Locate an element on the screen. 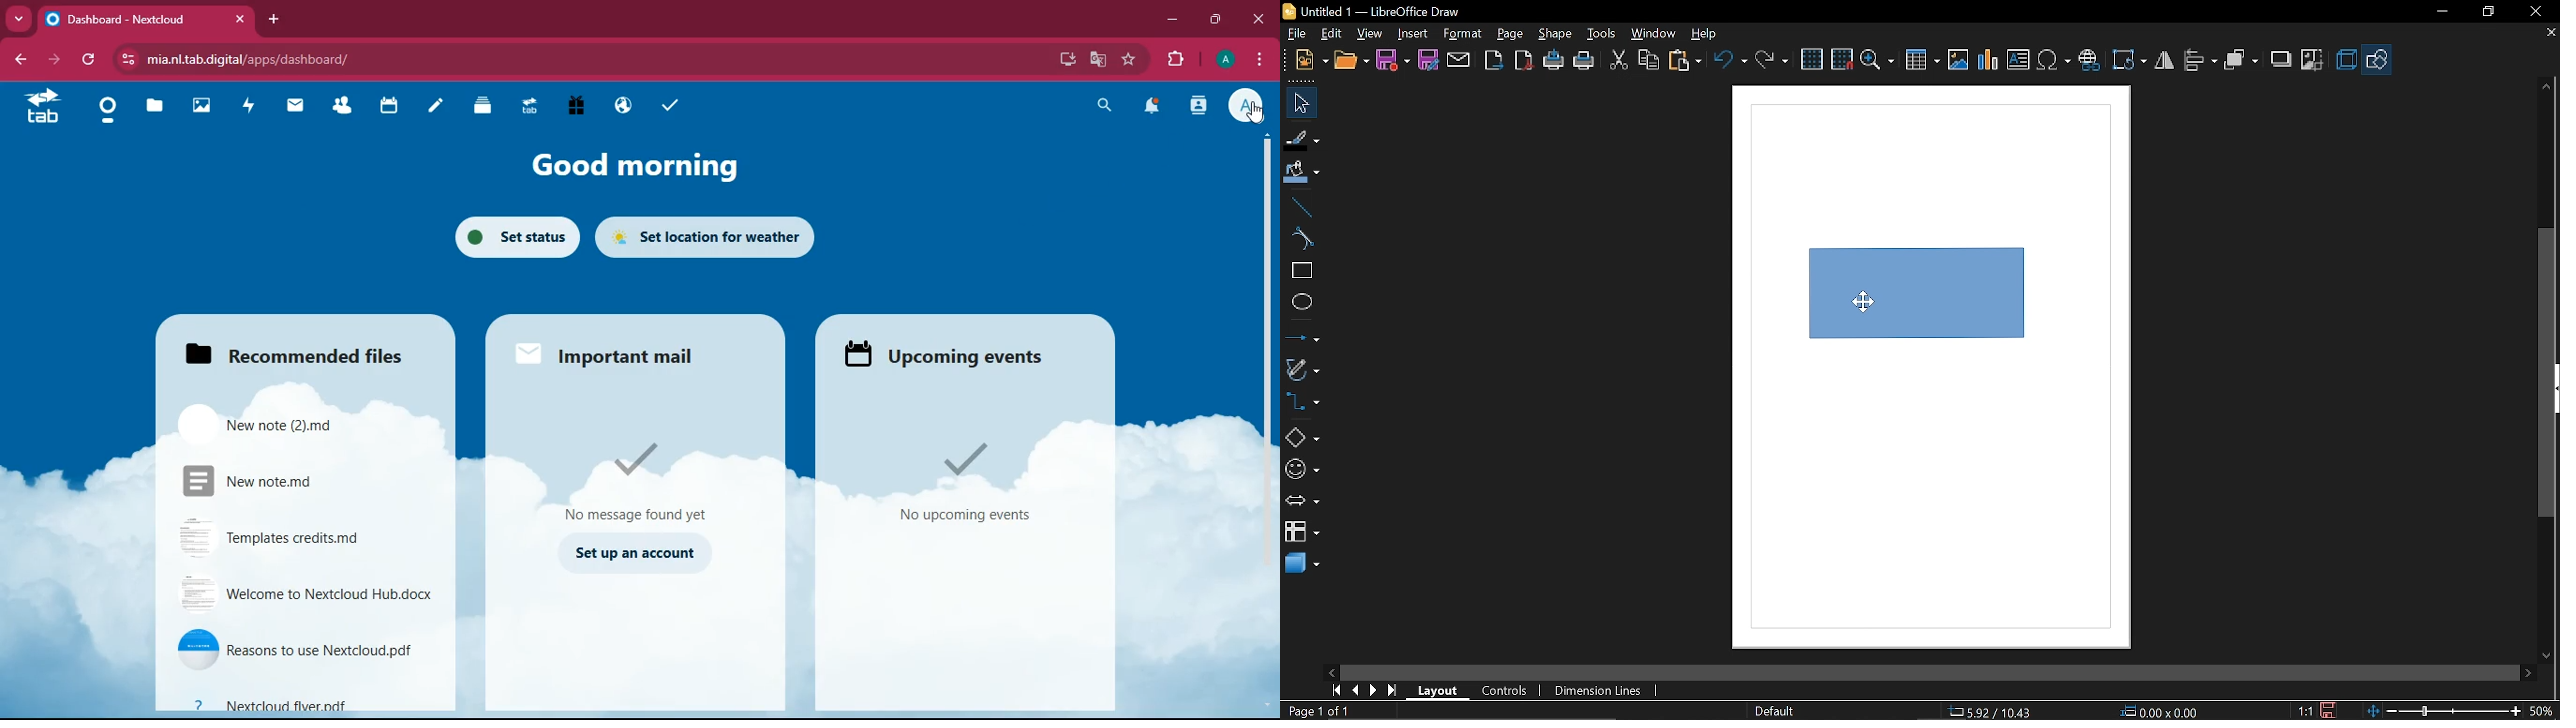 This screenshot has width=2576, height=728. maximize is located at coordinates (1218, 16).